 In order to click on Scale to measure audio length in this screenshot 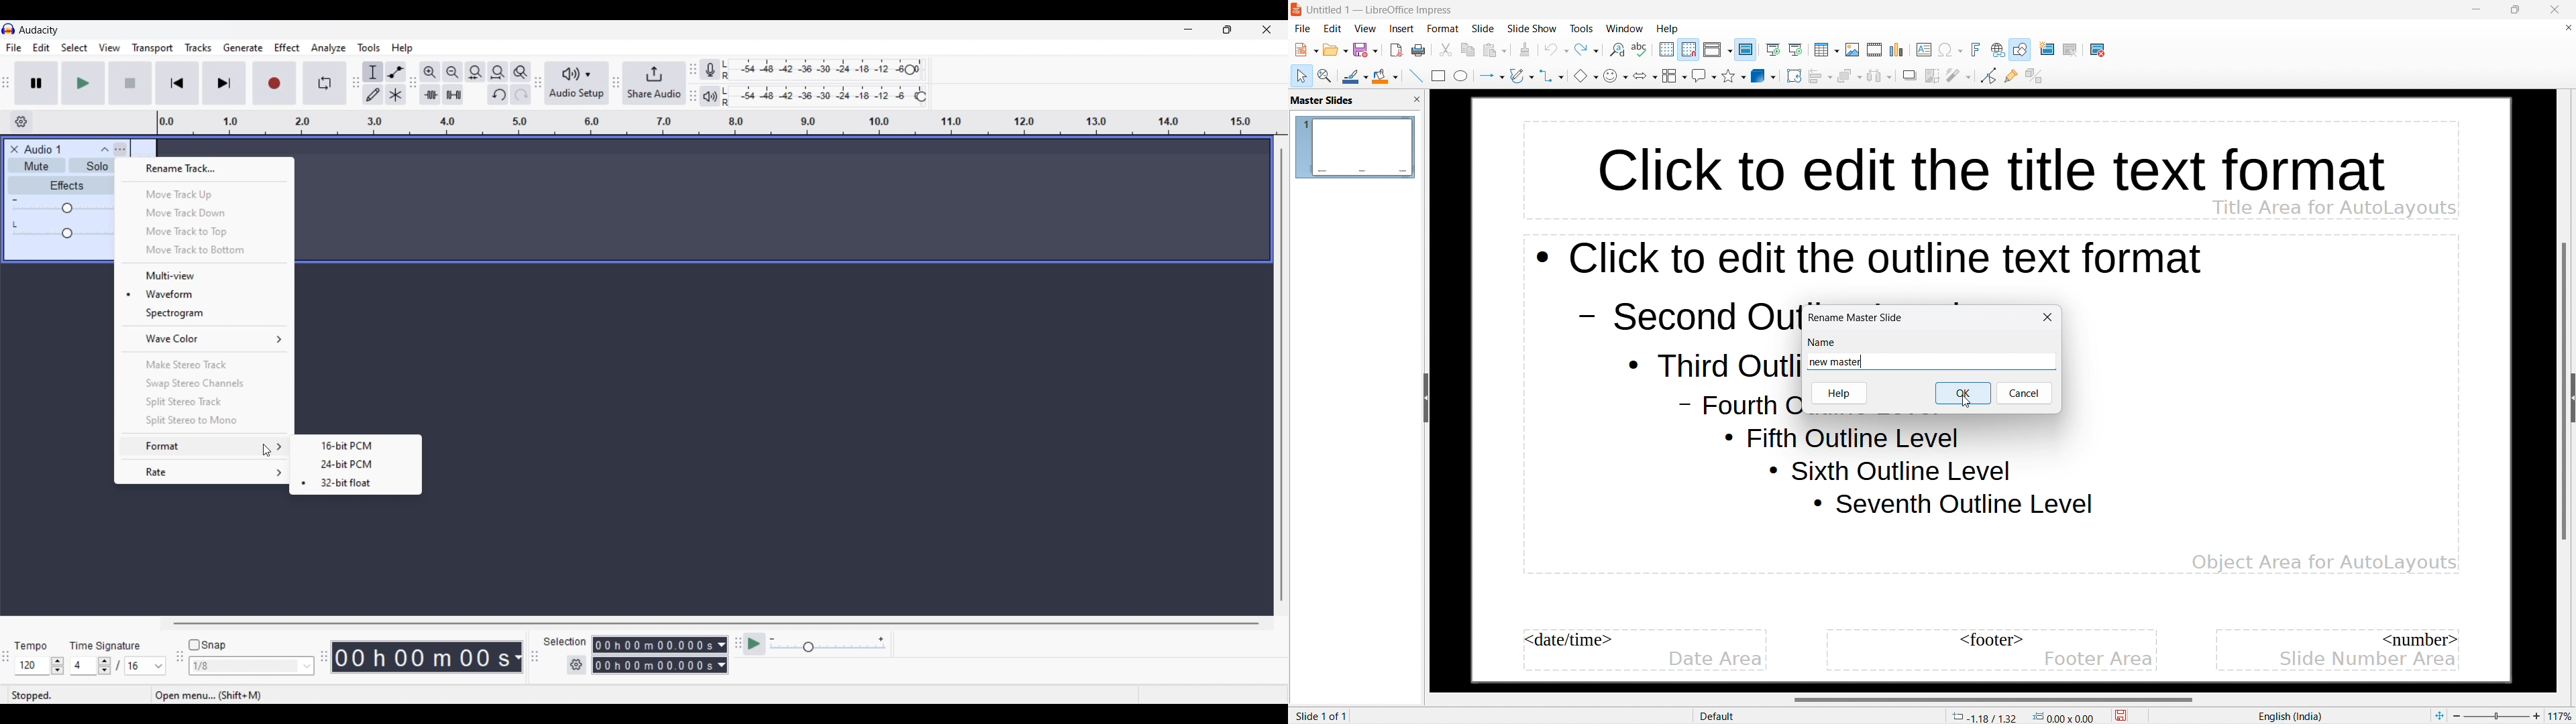, I will do `click(722, 123)`.